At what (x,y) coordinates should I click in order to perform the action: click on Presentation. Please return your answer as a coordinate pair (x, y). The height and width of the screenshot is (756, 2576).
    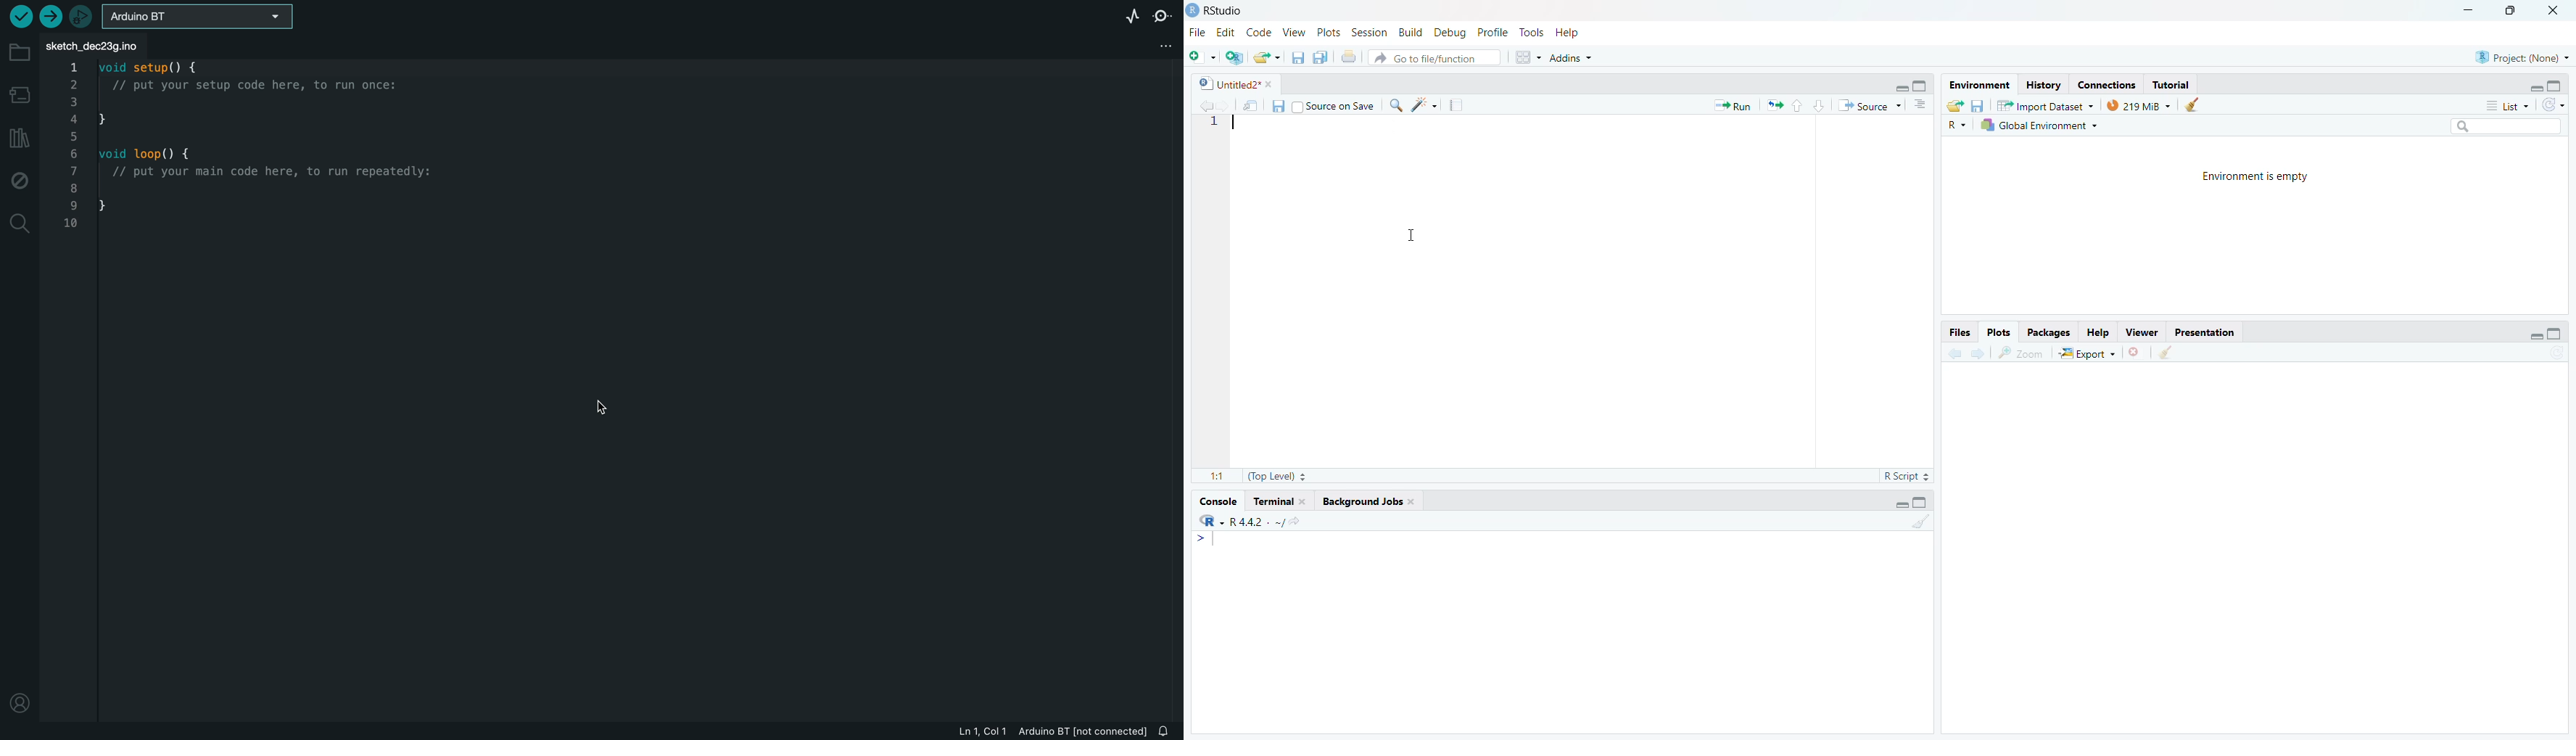
    Looking at the image, I should click on (2205, 332).